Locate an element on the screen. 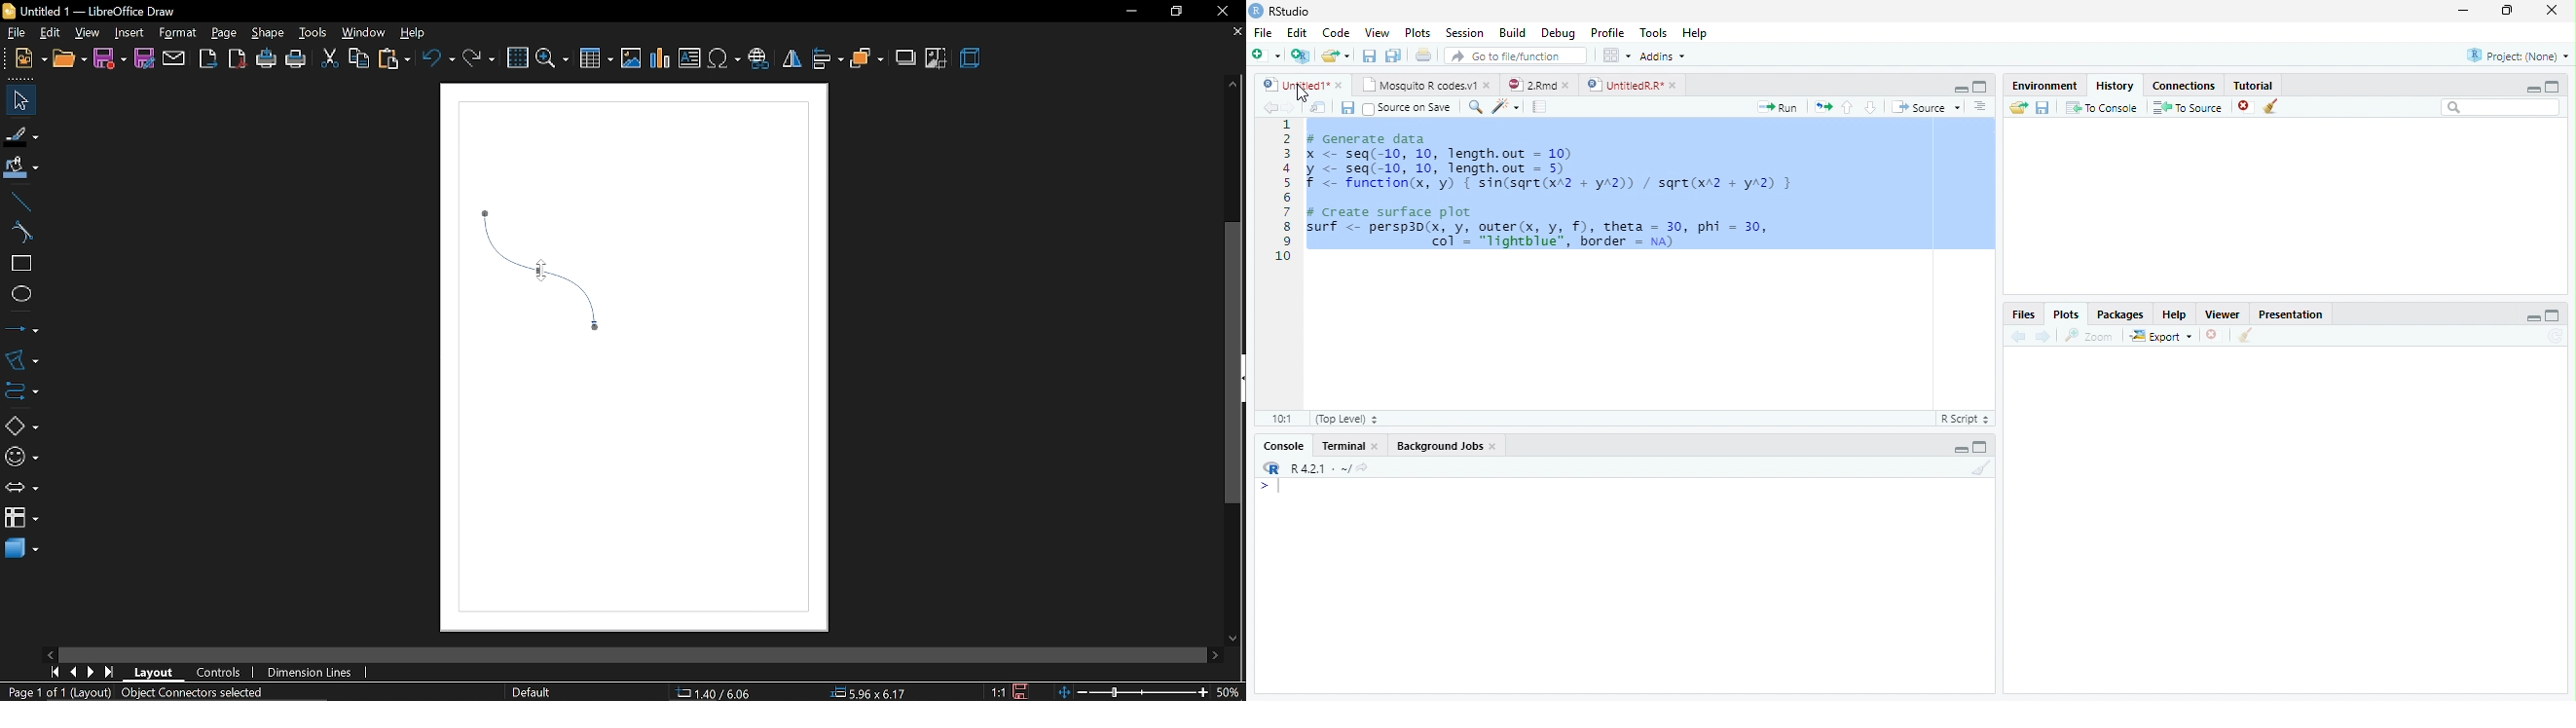  Insert hyperlink is located at coordinates (758, 60).